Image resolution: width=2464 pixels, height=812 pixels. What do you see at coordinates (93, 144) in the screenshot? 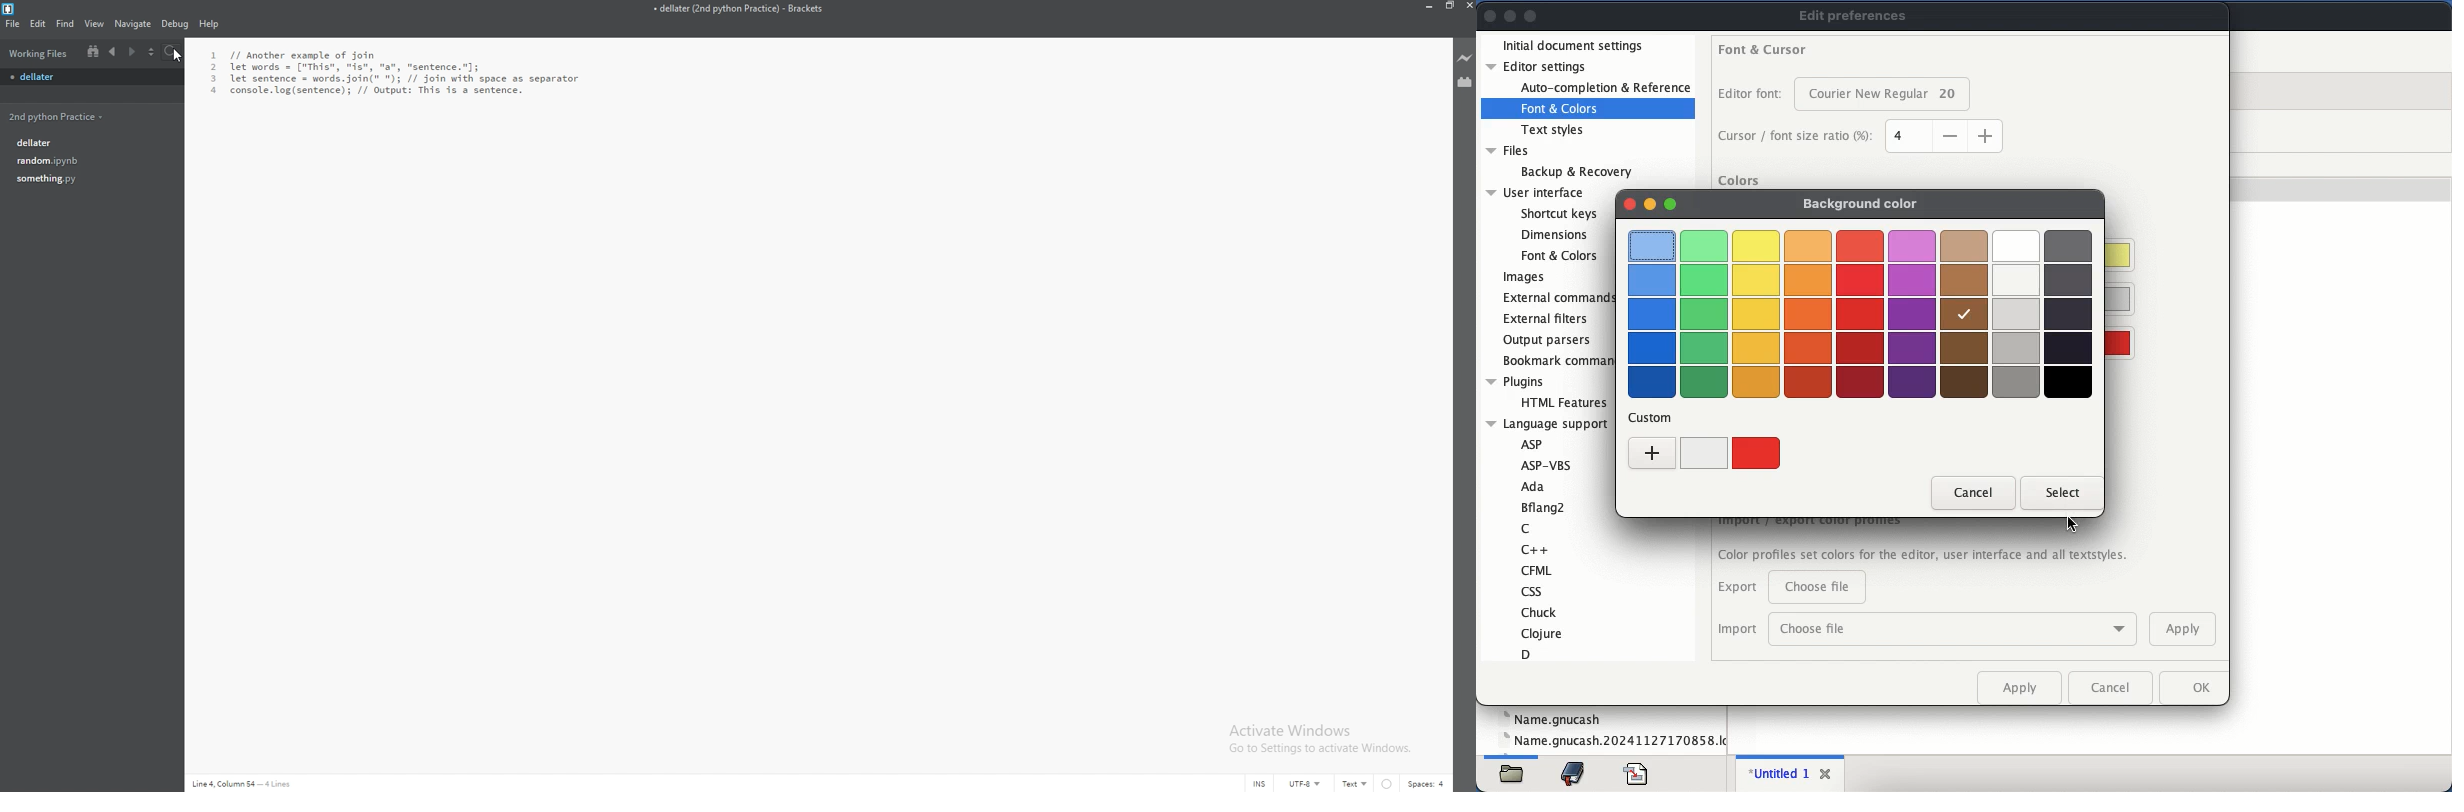
I see `dellater` at bounding box center [93, 144].